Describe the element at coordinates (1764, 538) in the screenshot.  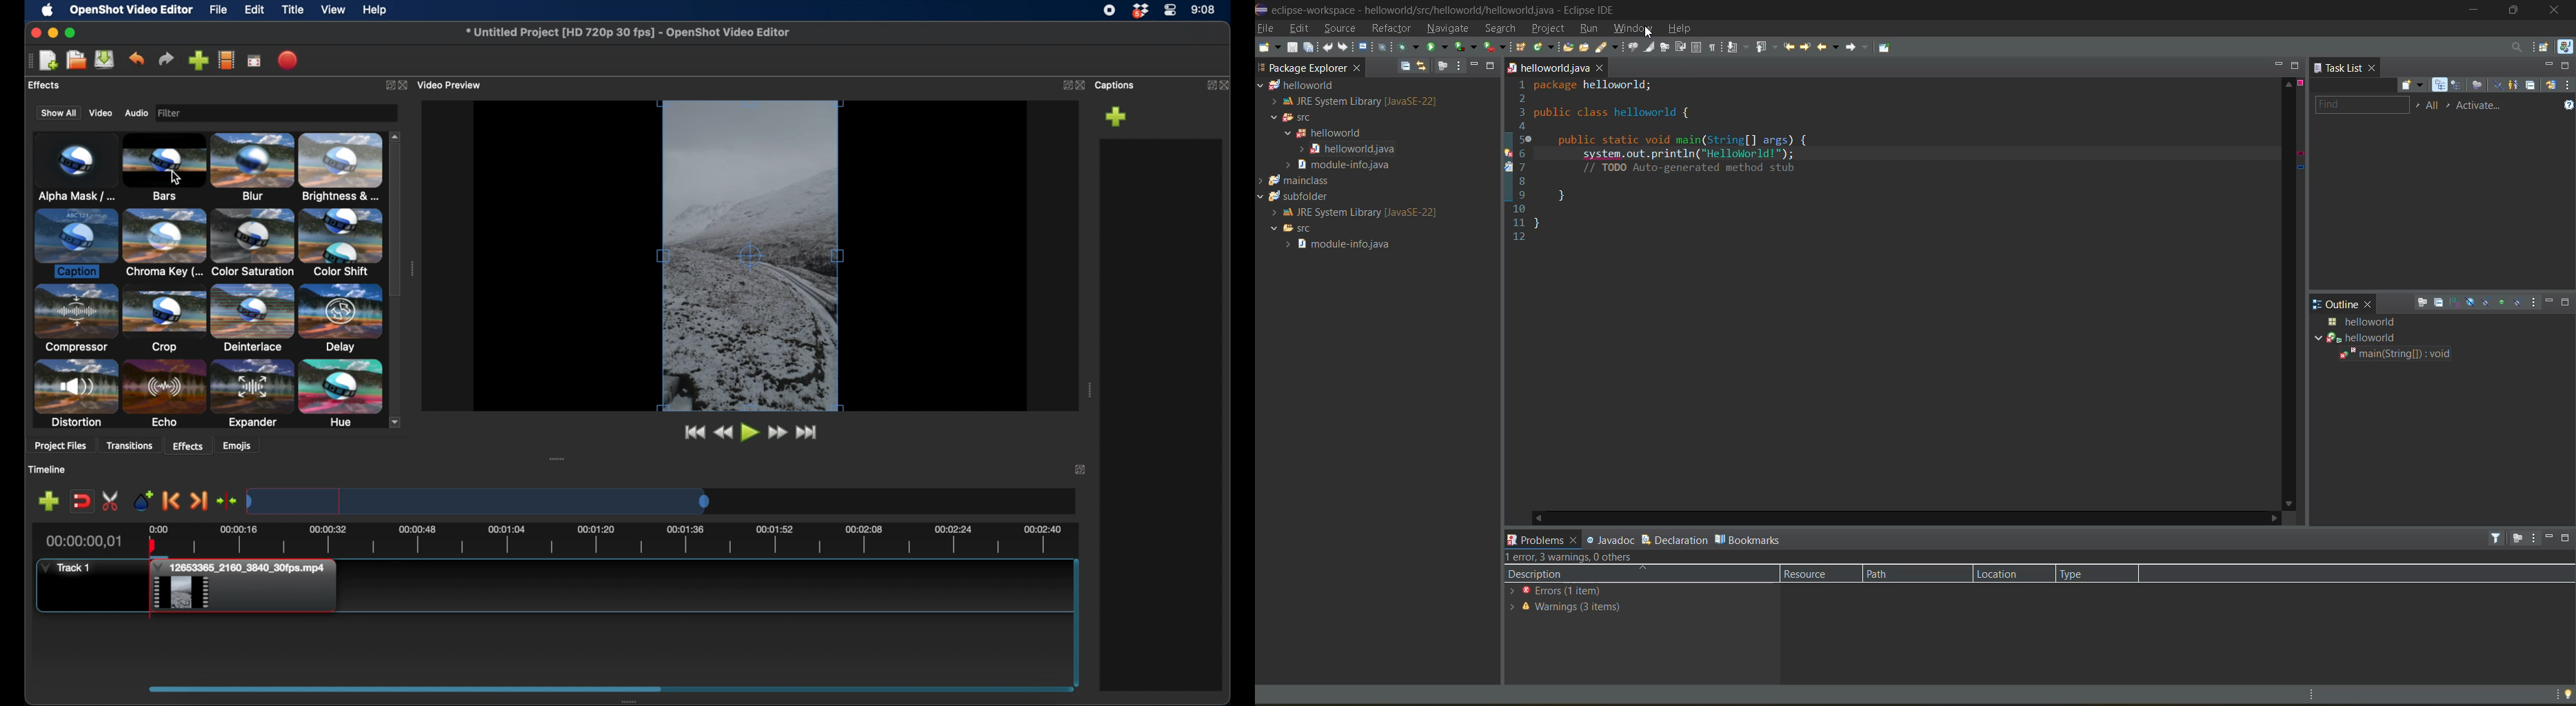
I see `bookmarks` at that location.